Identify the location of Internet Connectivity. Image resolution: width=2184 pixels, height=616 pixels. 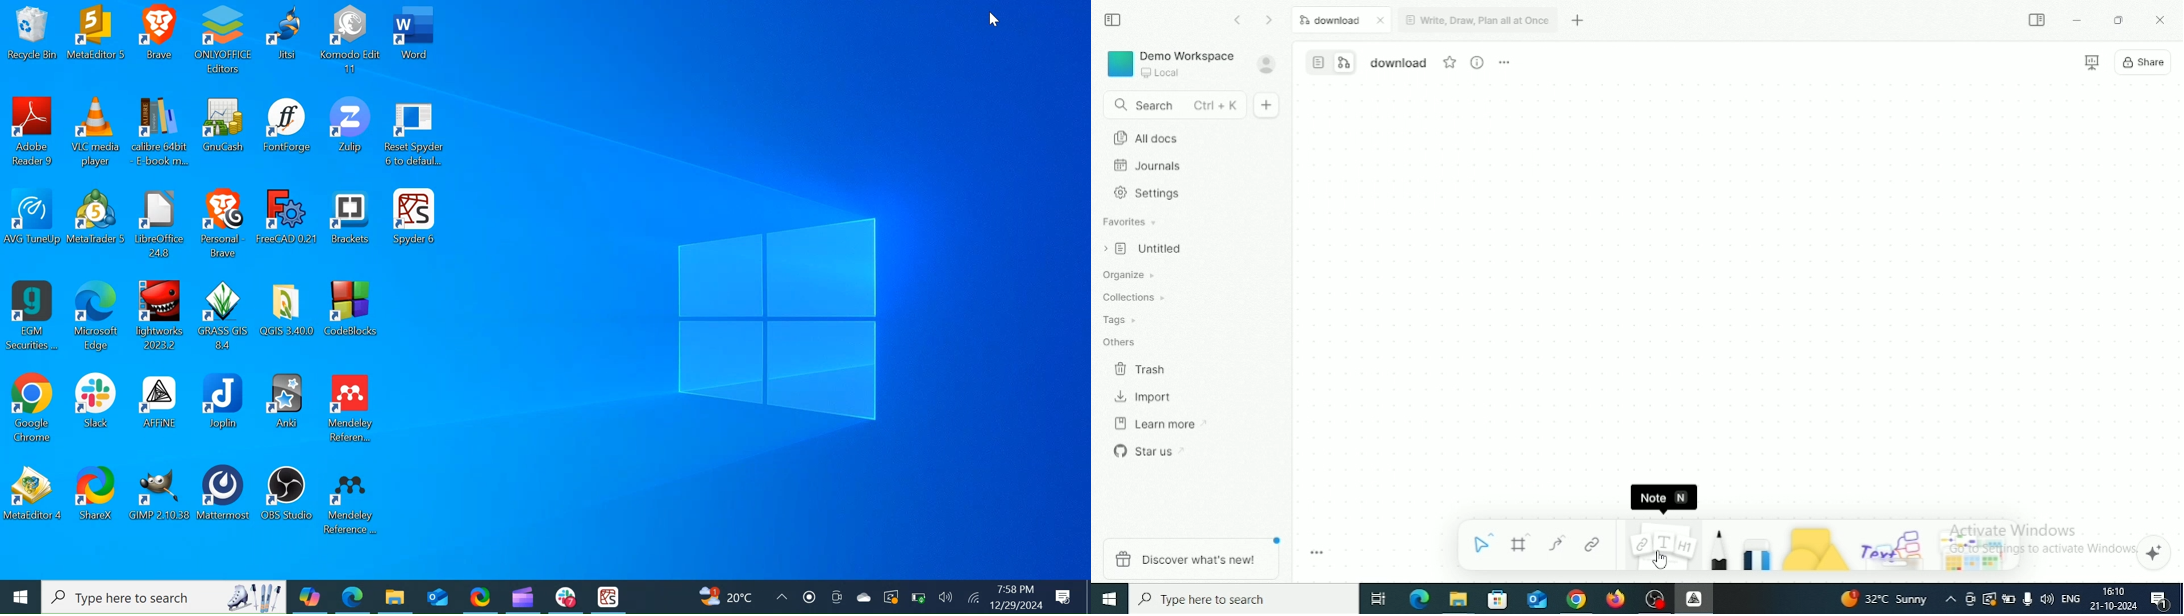
(975, 598).